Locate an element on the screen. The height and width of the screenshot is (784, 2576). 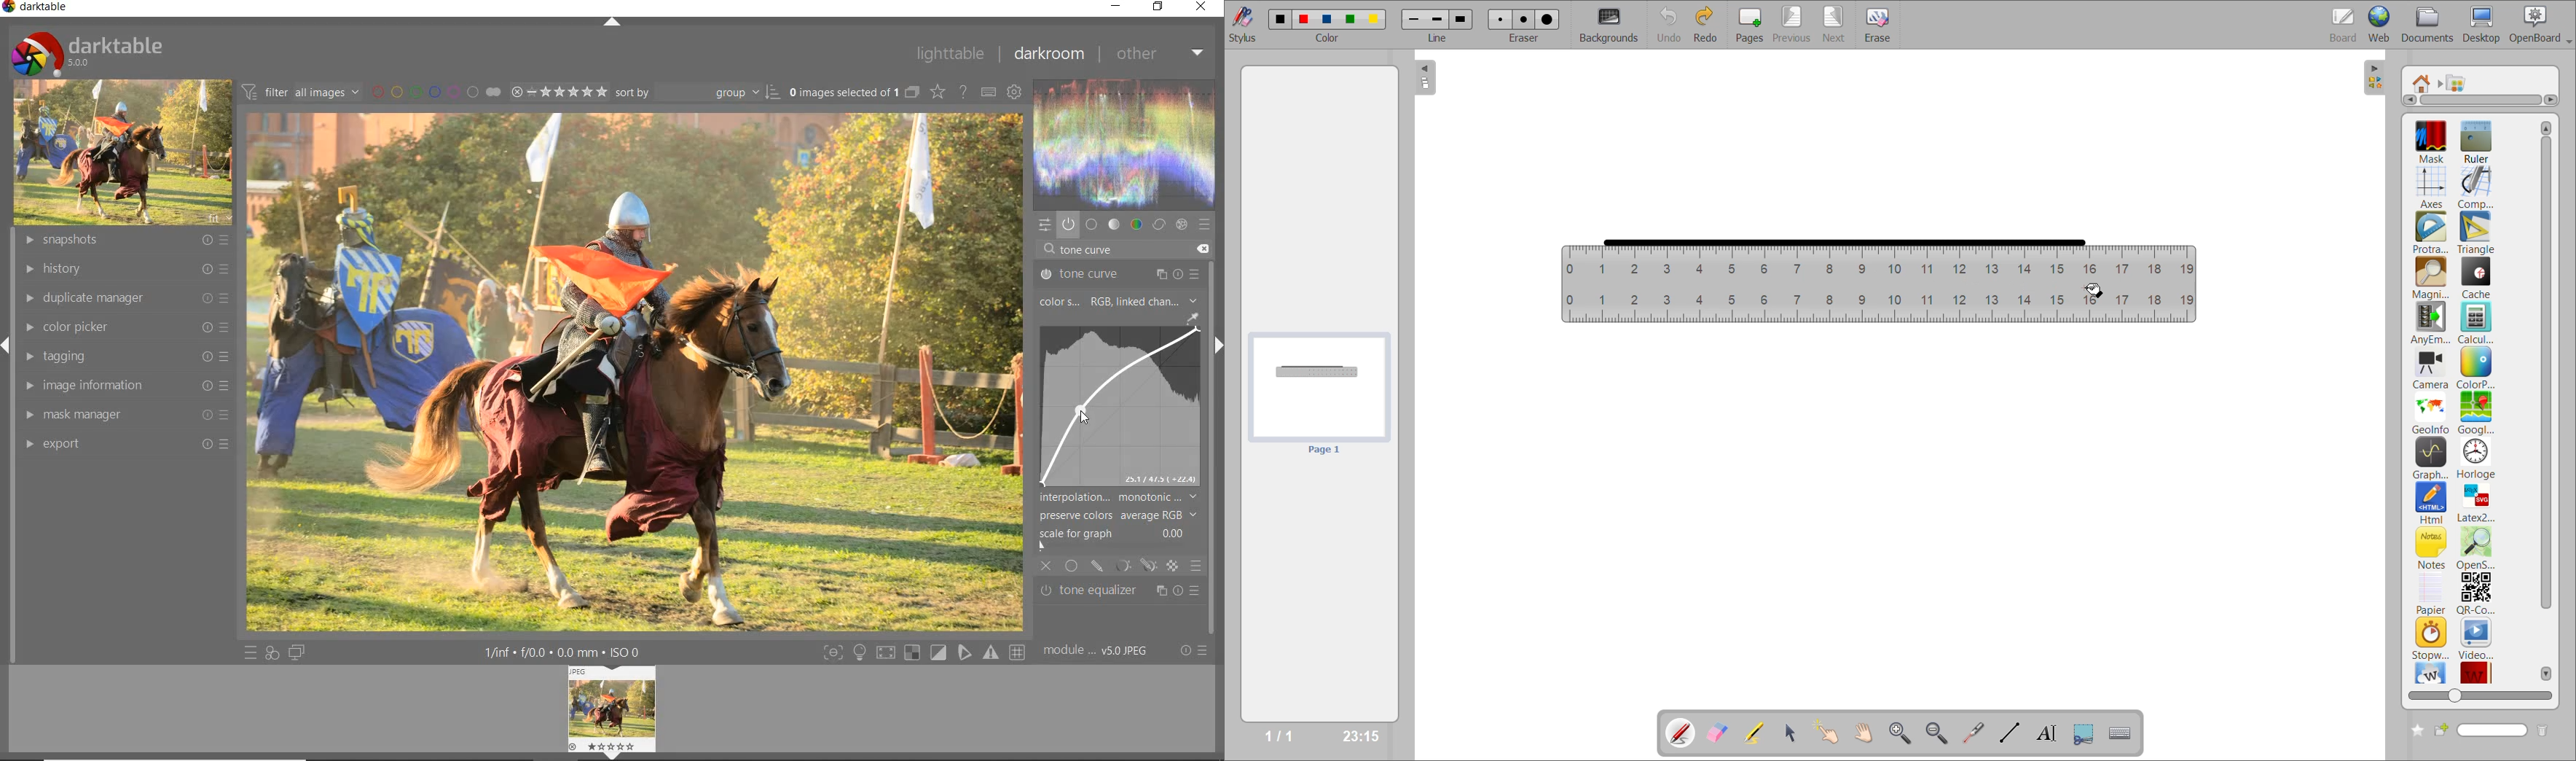
darktable is located at coordinates (86, 50).